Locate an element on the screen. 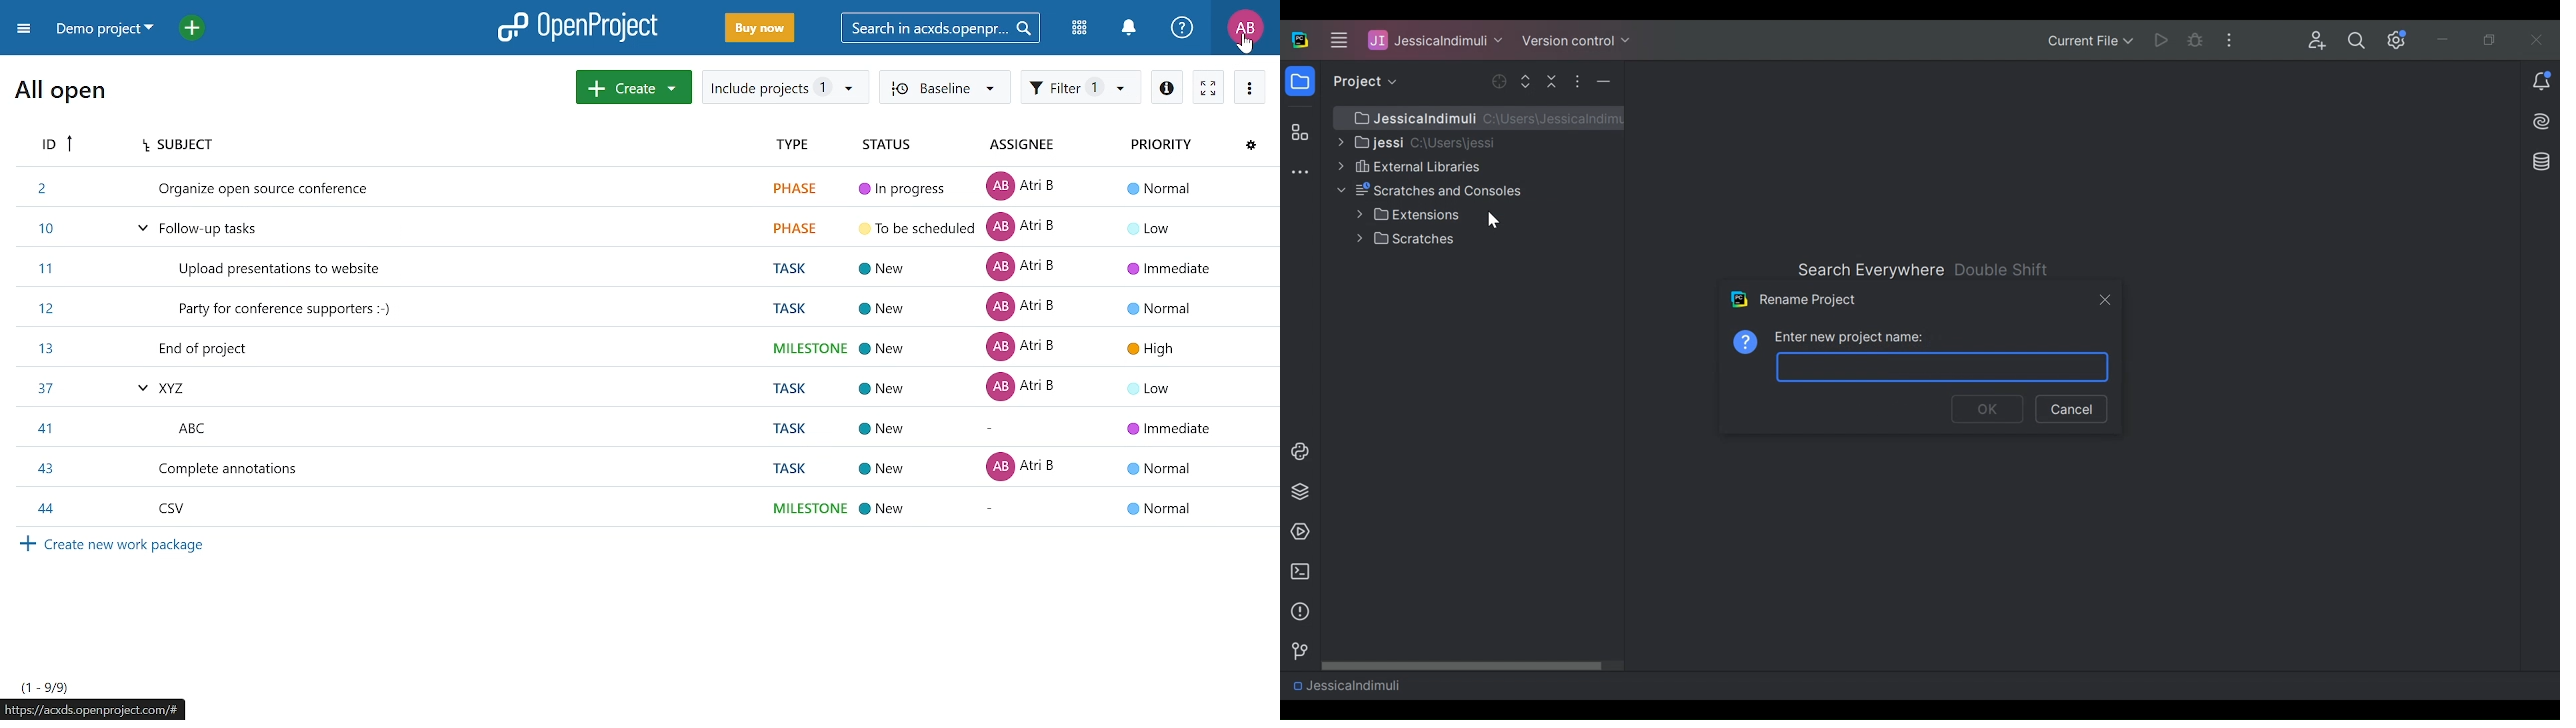 The image size is (2576, 728). task assignee is located at coordinates (1027, 347).